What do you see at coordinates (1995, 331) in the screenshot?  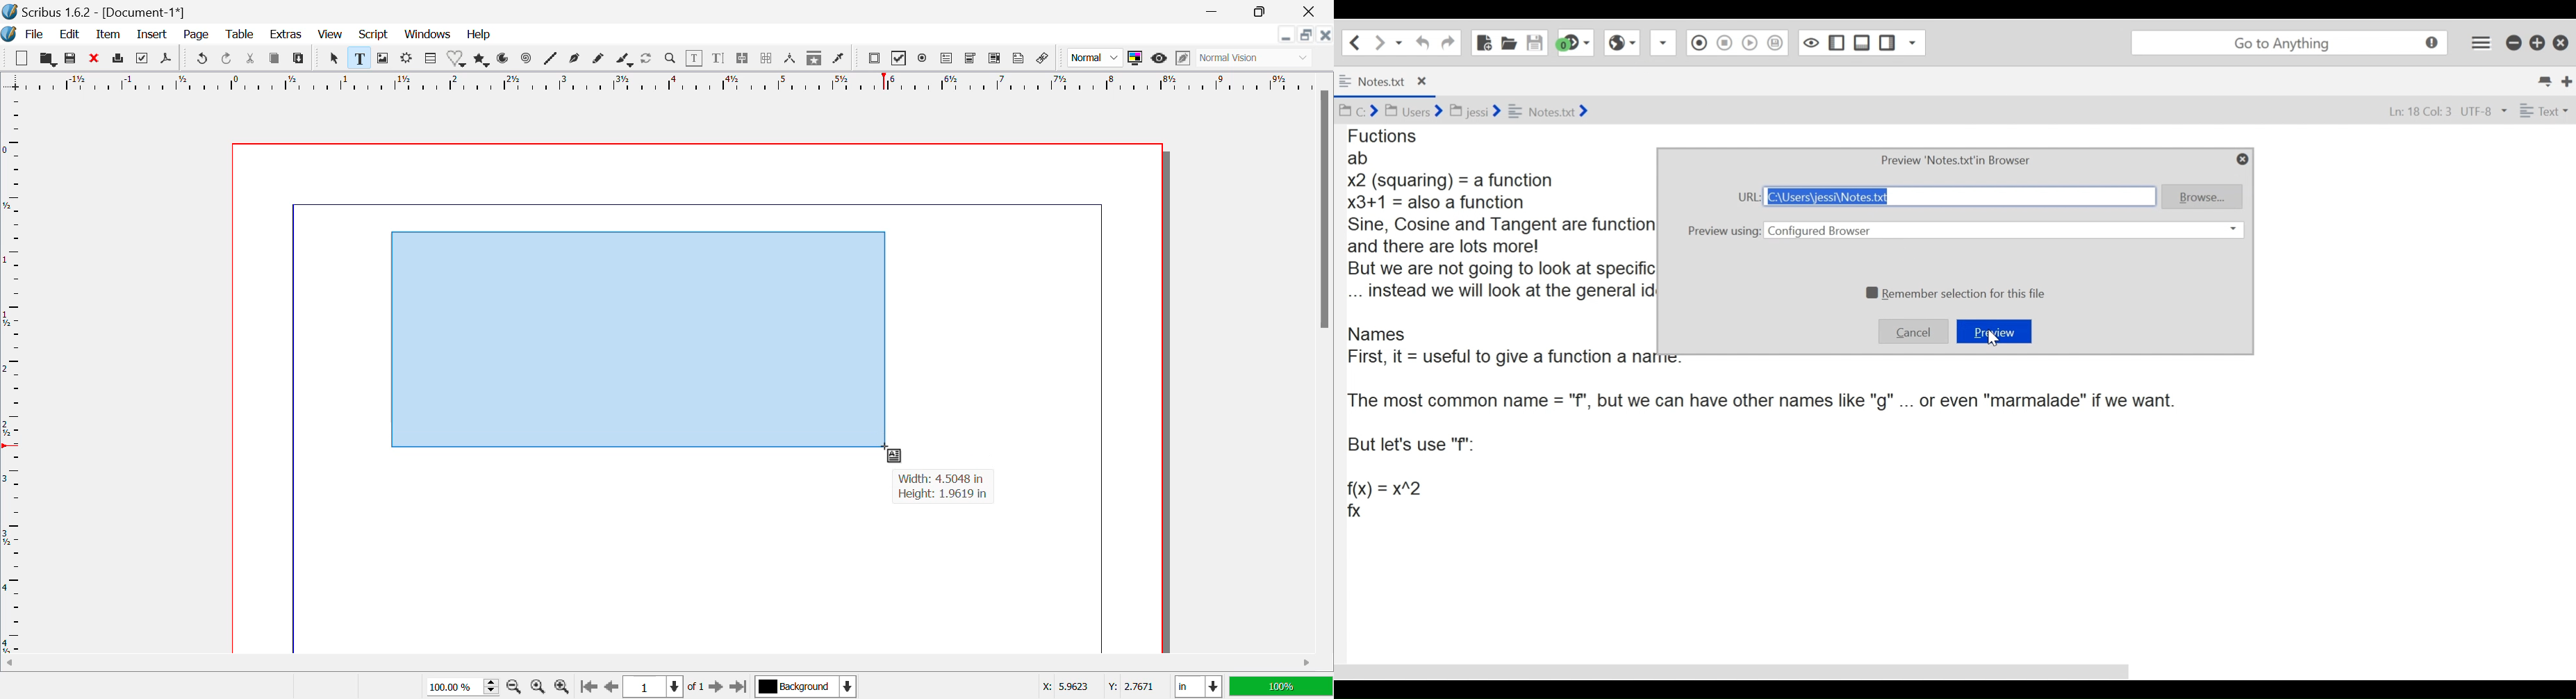 I see `Preview` at bounding box center [1995, 331].